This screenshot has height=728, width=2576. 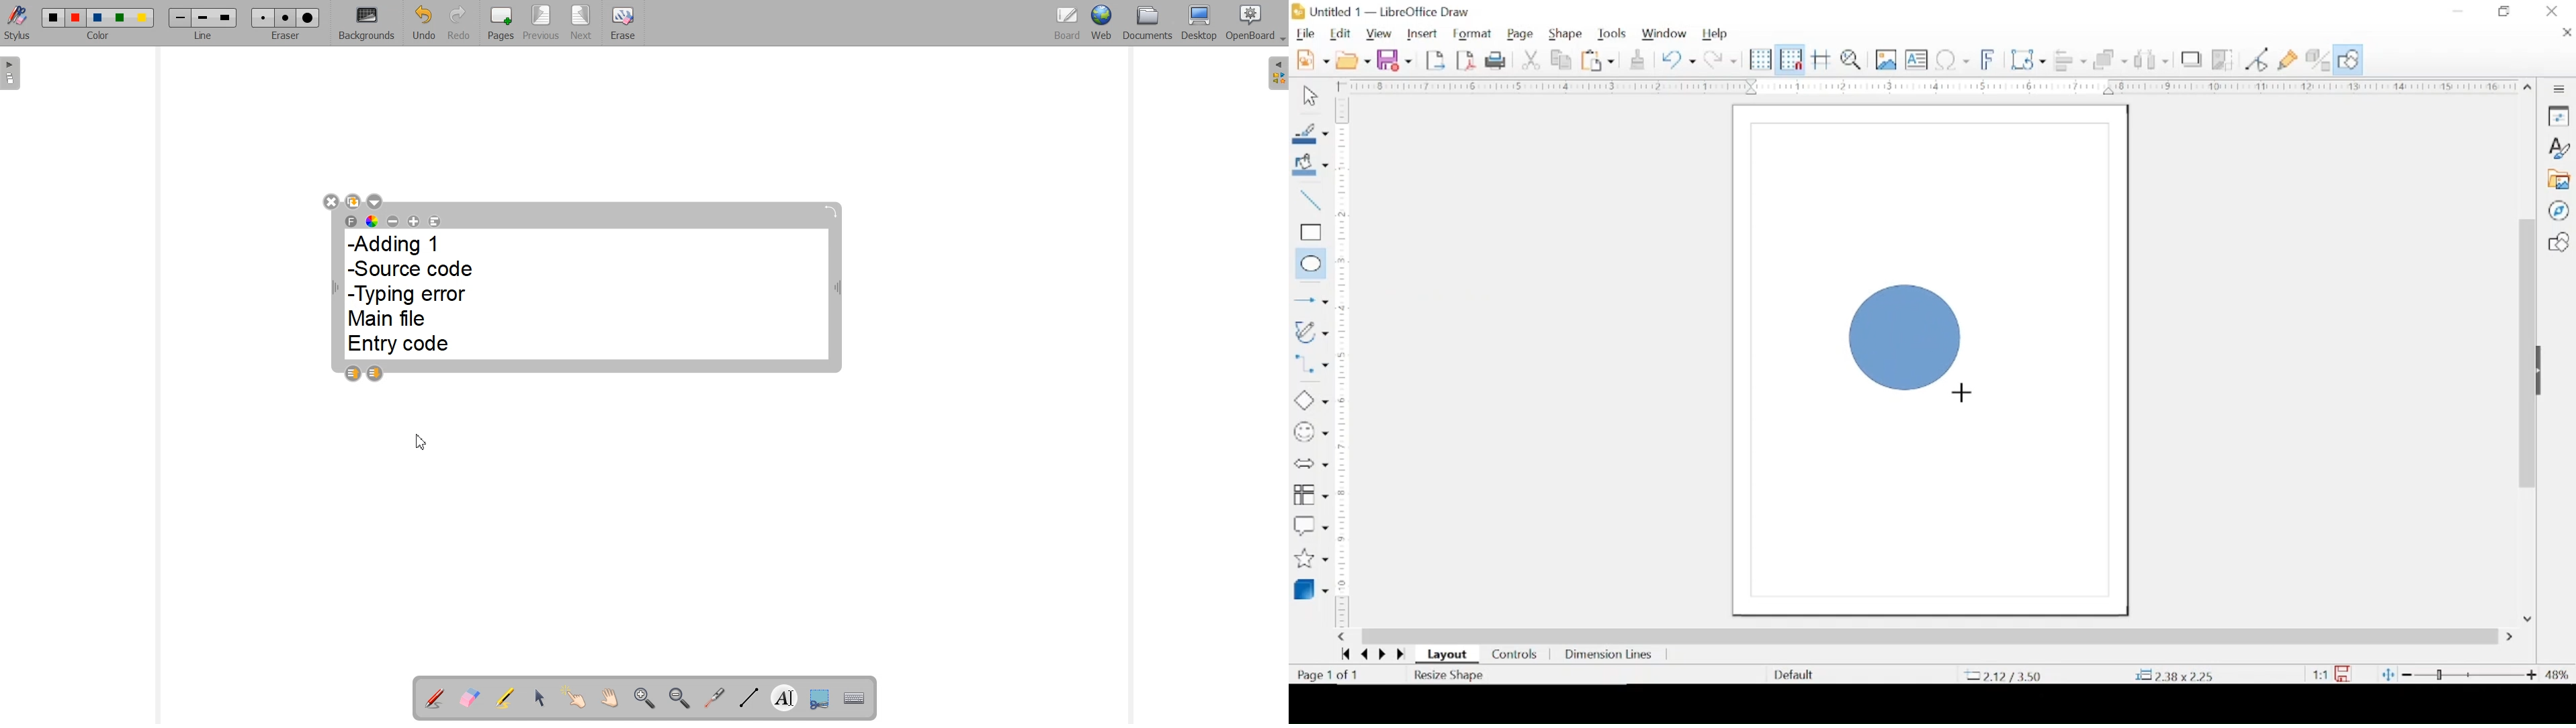 I want to click on edit, so click(x=1342, y=34).